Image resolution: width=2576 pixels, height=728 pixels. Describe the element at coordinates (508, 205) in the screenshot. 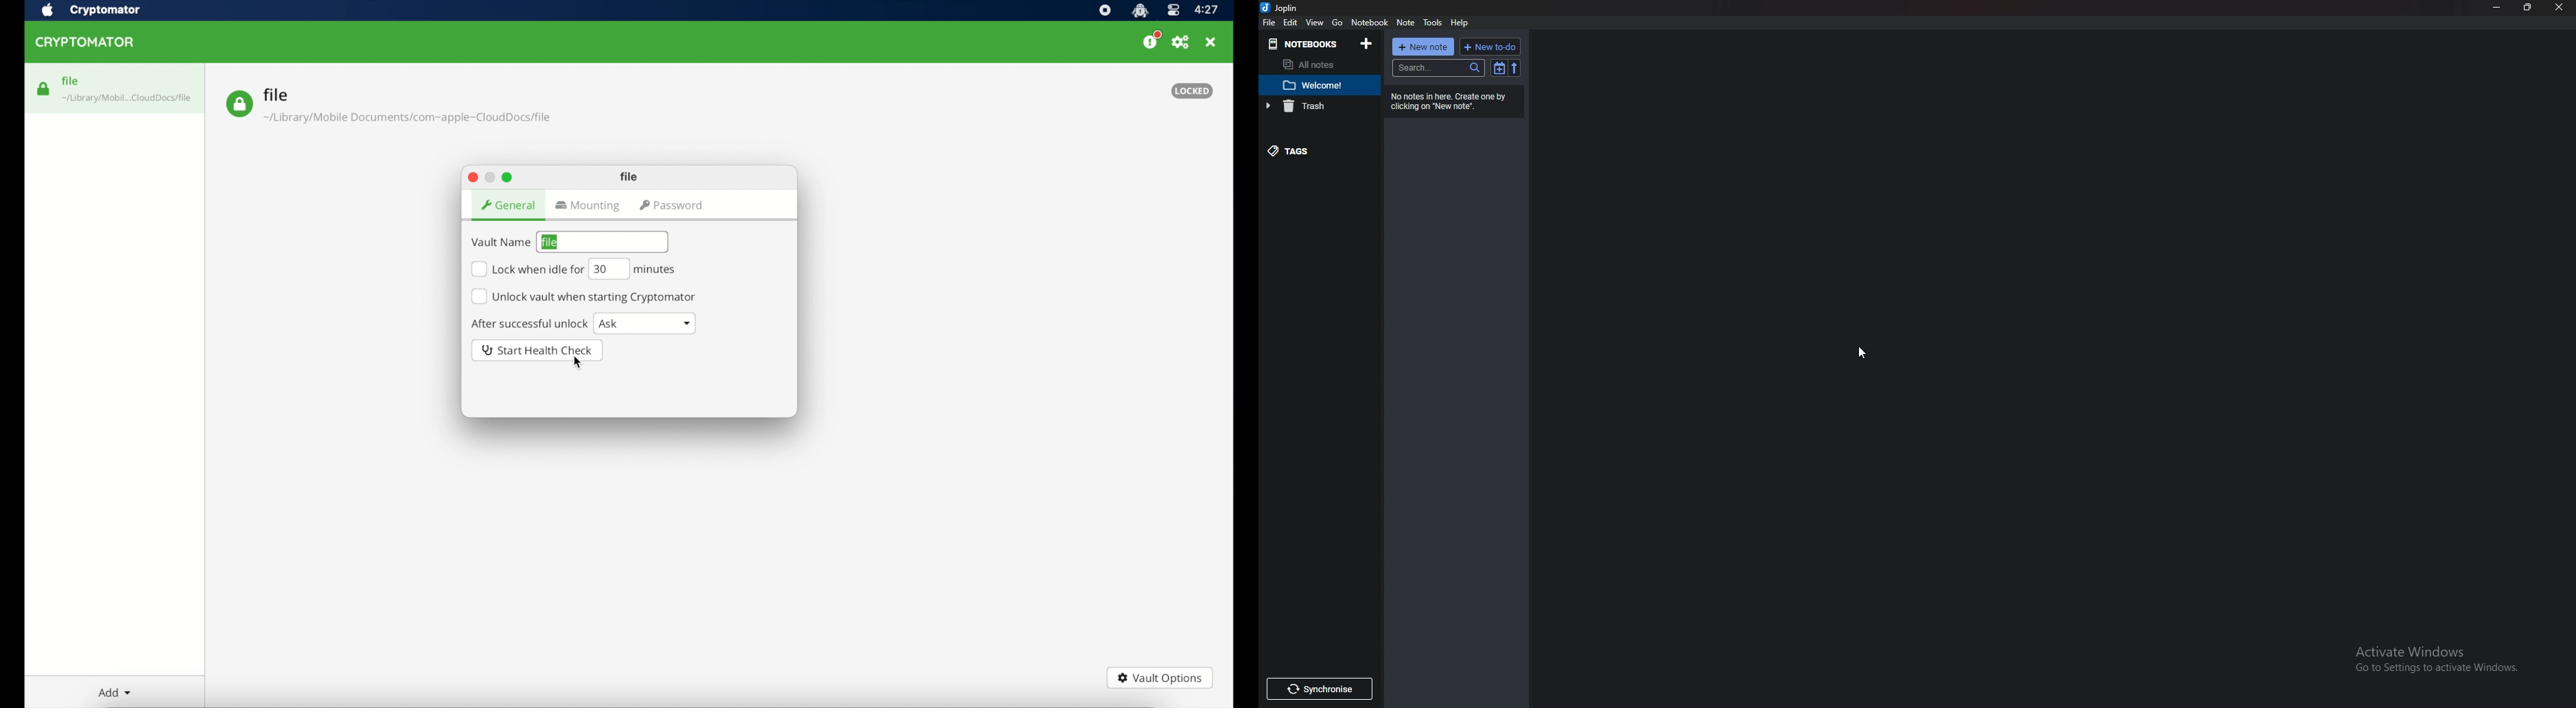

I see `general` at that location.